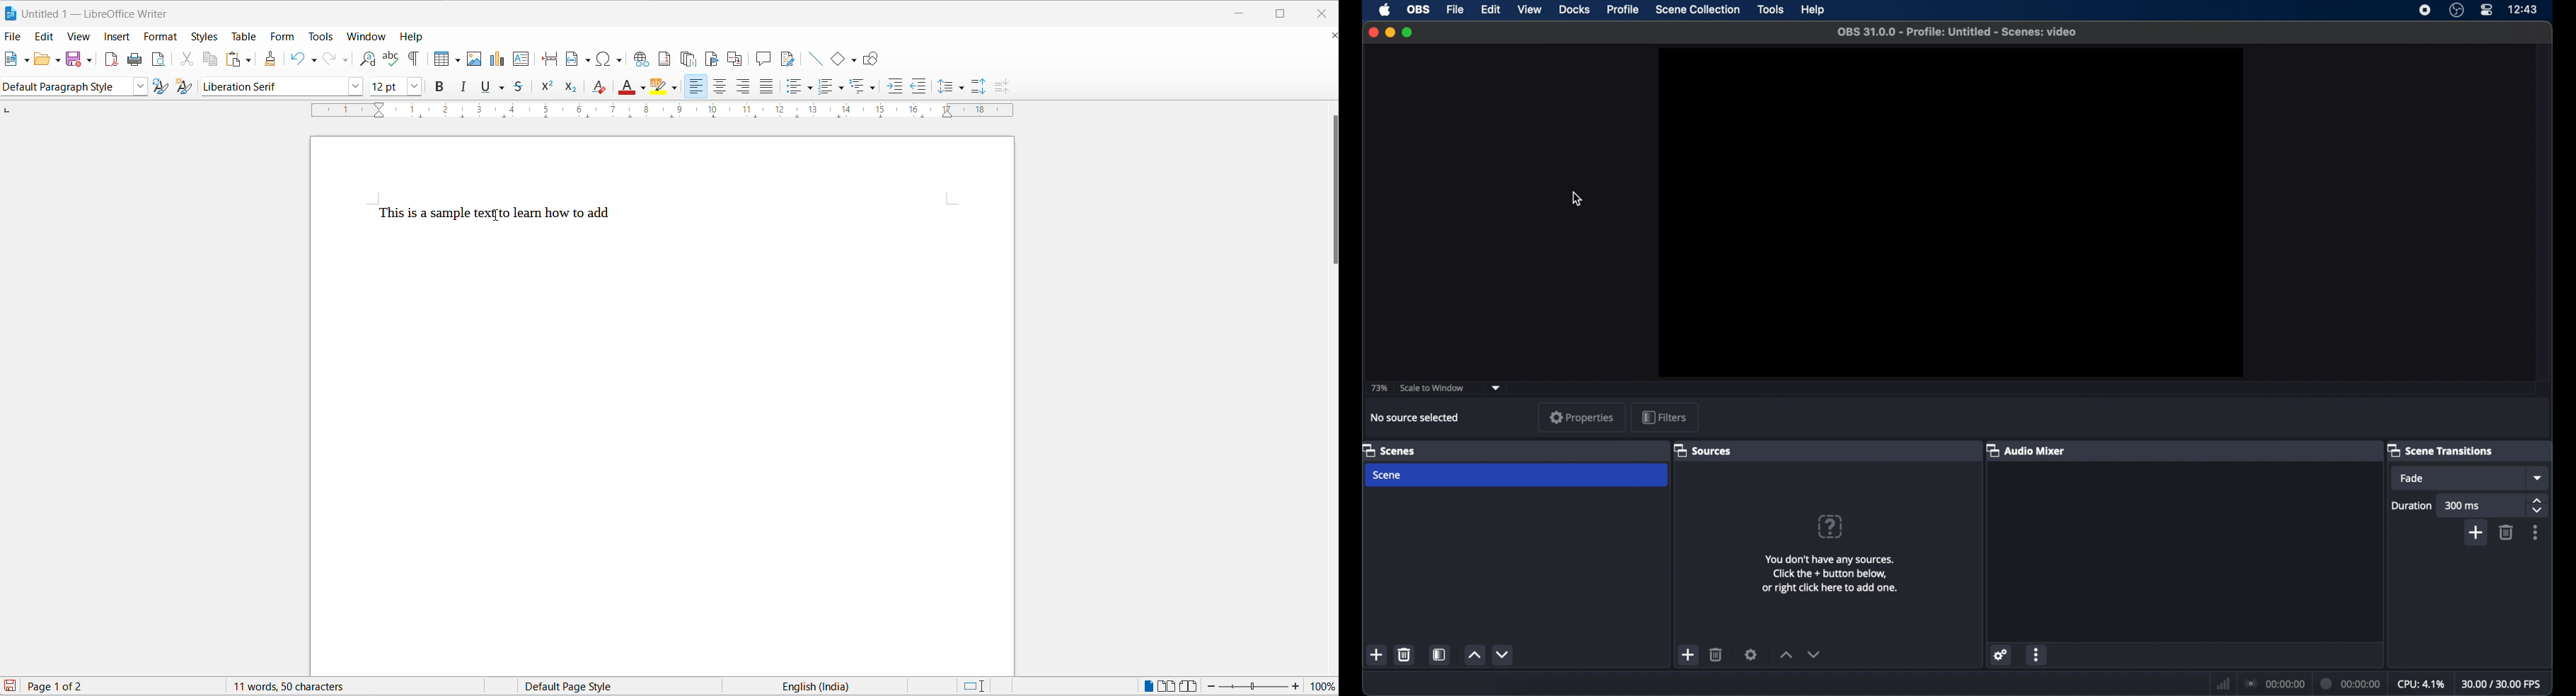  What do you see at coordinates (1440, 654) in the screenshot?
I see `scene filters` at bounding box center [1440, 654].